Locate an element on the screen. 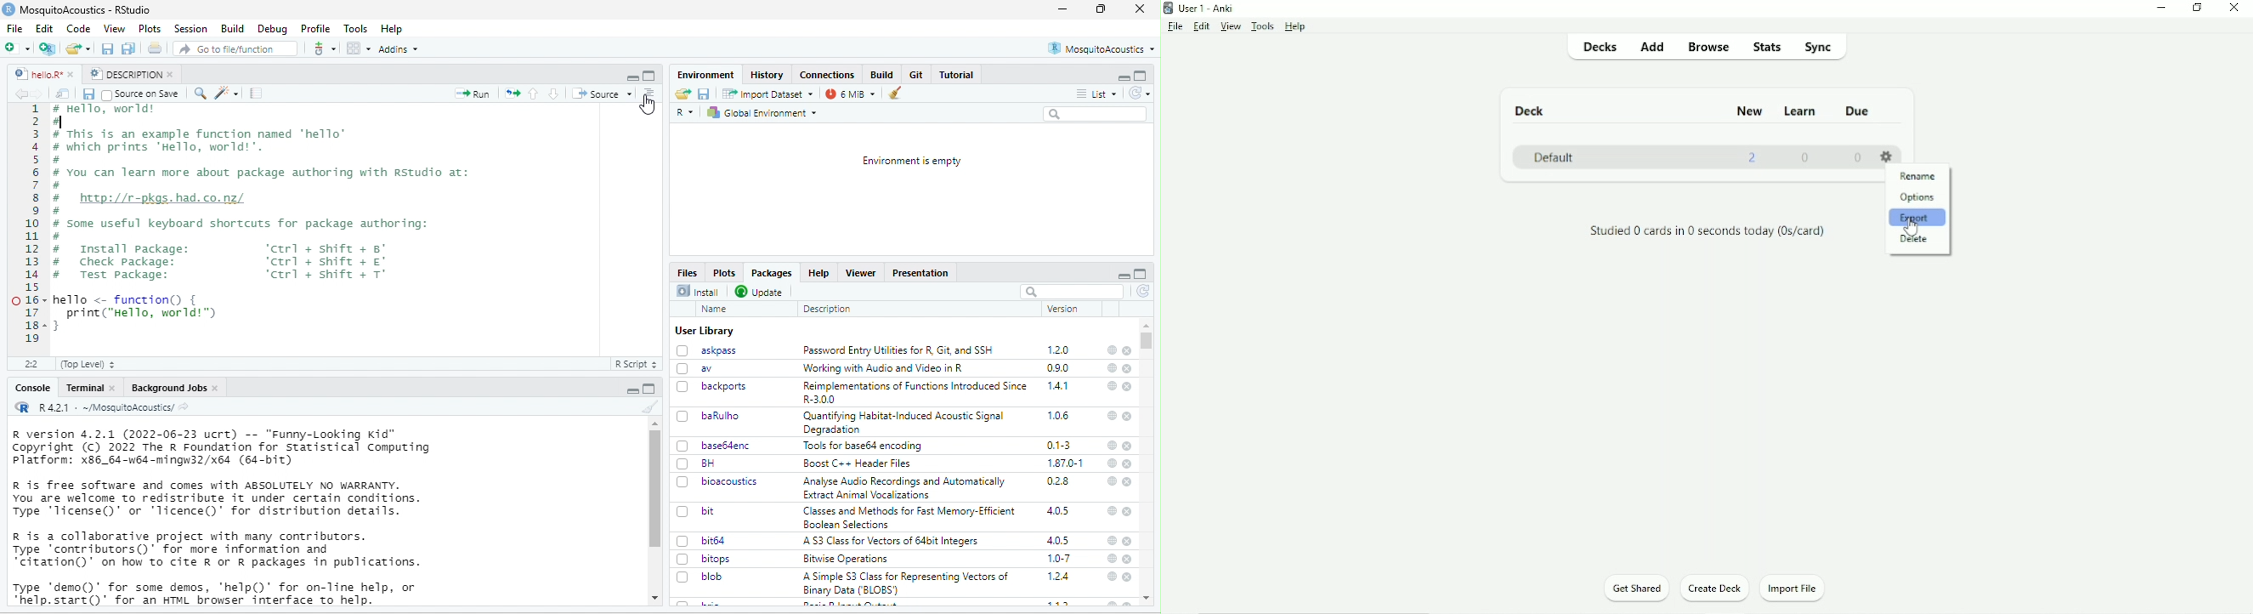 Image resolution: width=2268 pixels, height=616 pixels. Addins is located at coordinates (399, 48).